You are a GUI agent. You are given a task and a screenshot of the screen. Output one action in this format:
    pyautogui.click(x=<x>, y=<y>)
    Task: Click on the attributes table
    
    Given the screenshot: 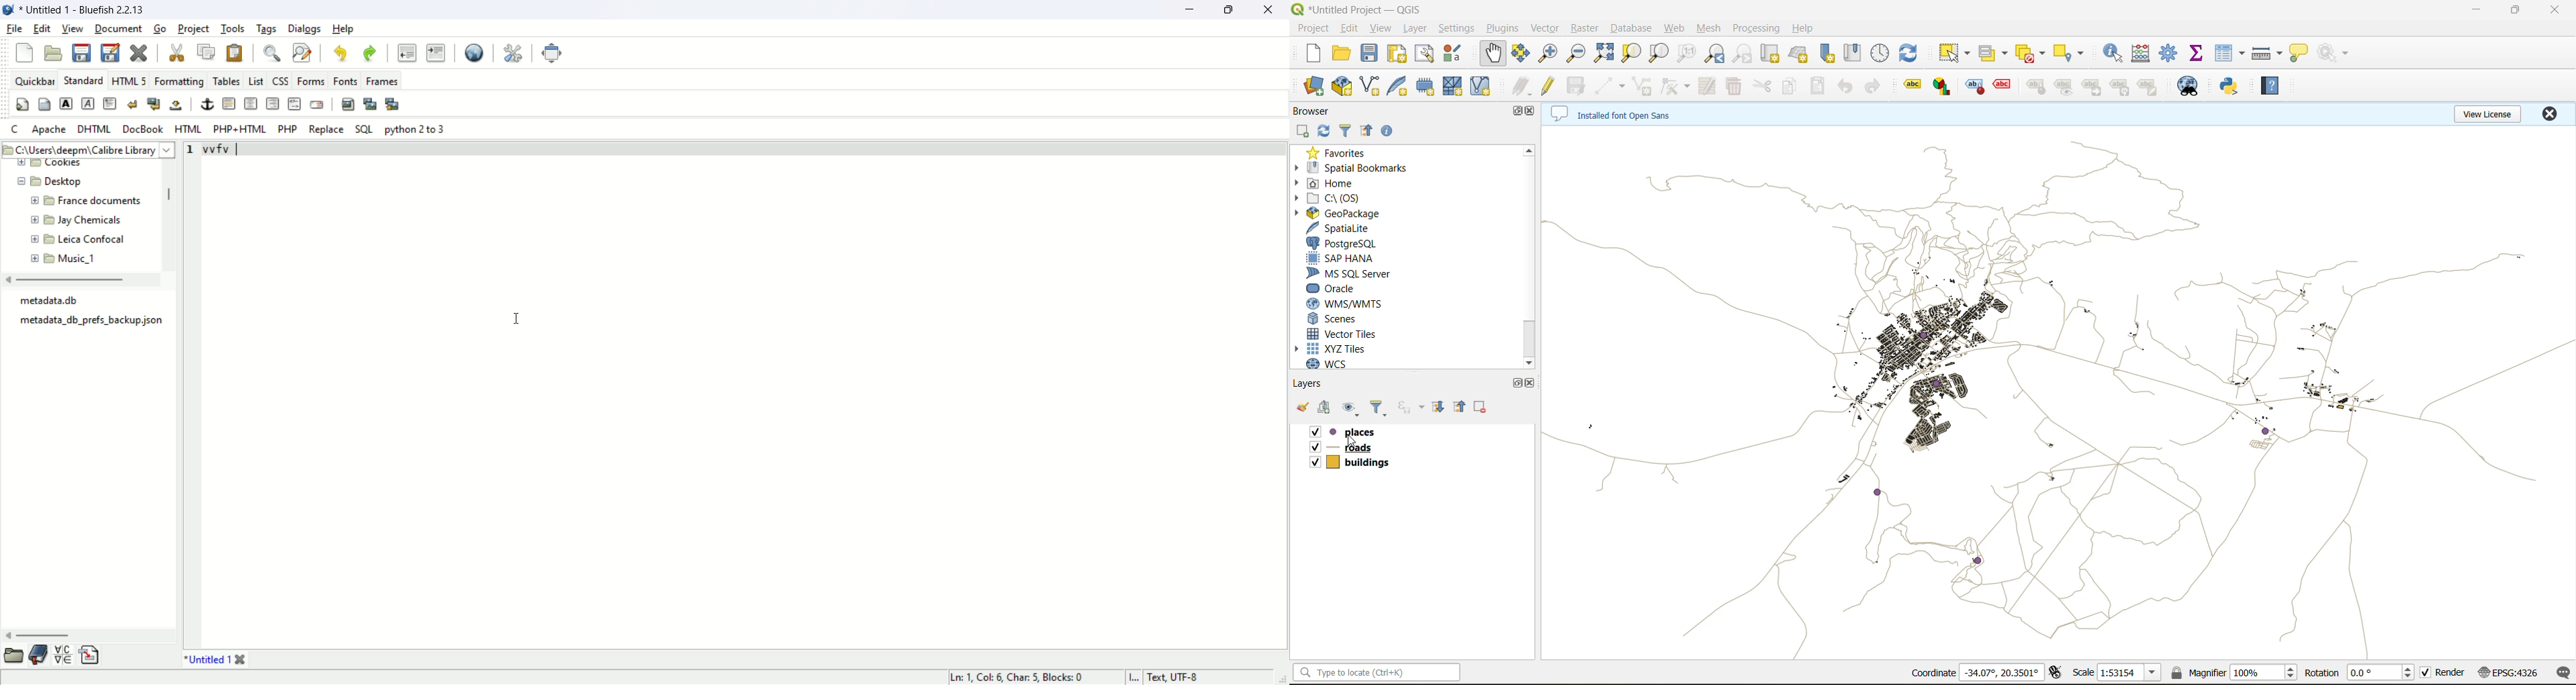 What is the action you would take?
    pyautogui.click(x=2231, y=57)
    